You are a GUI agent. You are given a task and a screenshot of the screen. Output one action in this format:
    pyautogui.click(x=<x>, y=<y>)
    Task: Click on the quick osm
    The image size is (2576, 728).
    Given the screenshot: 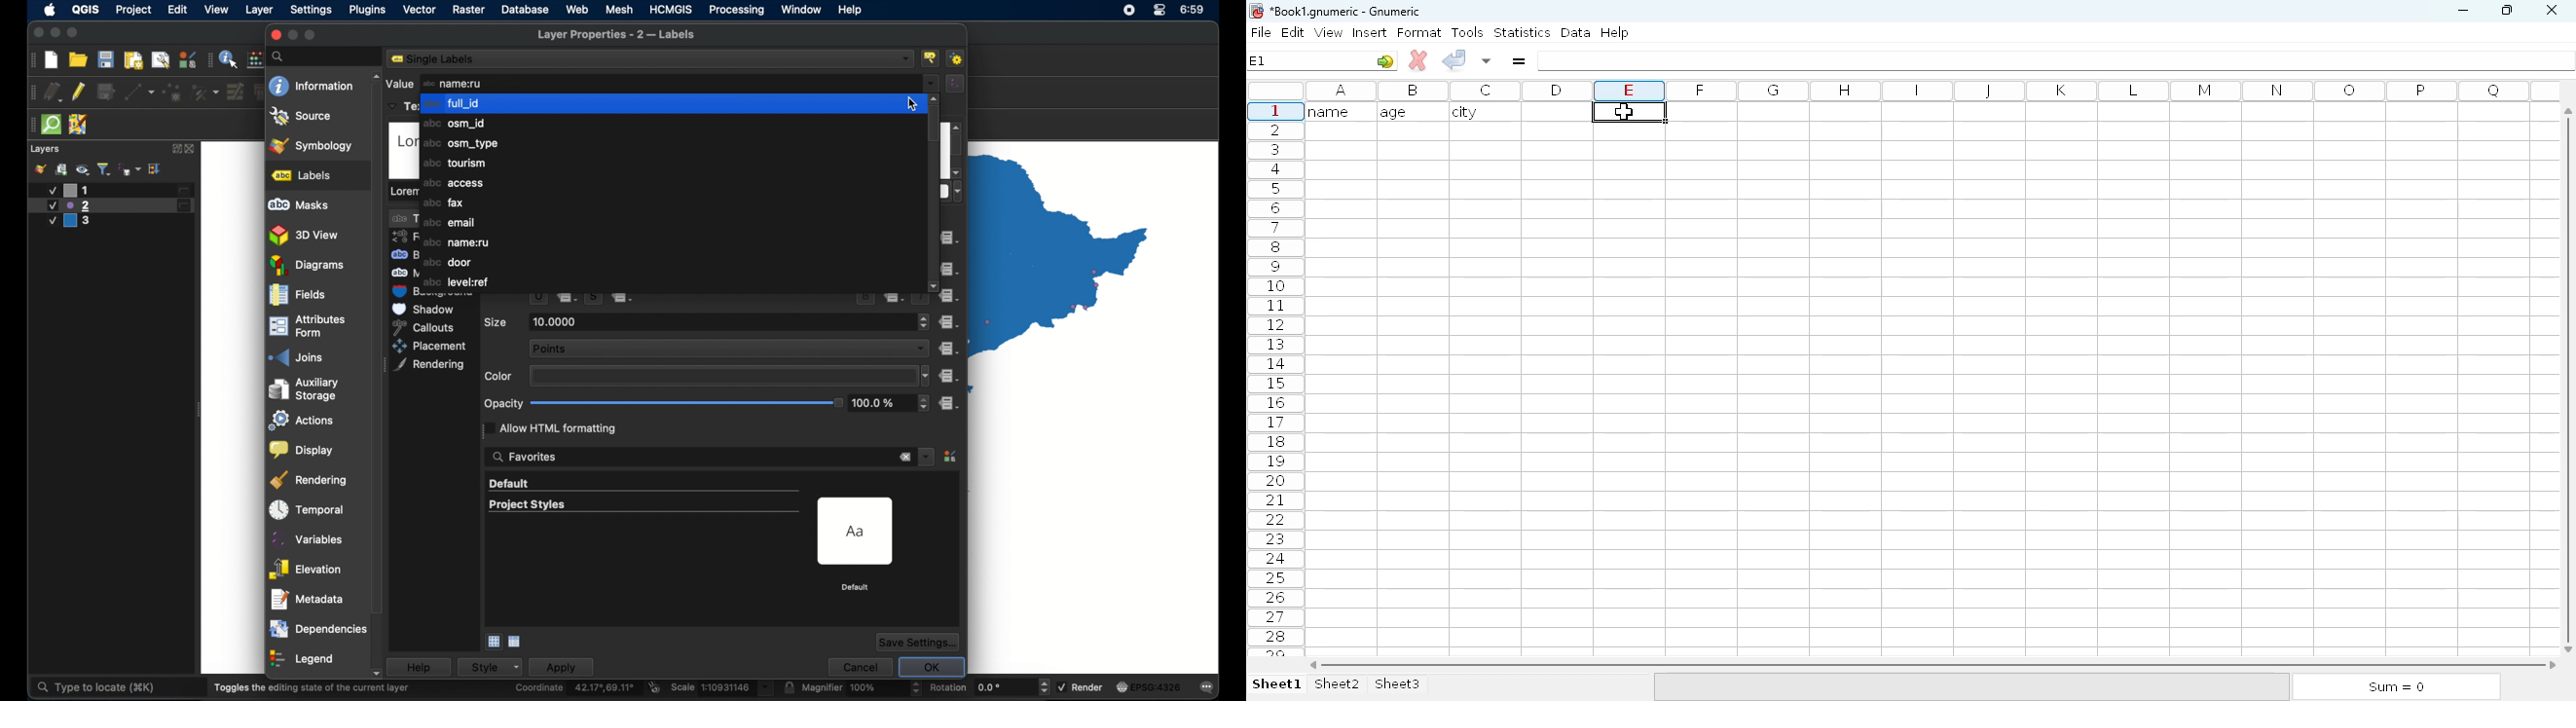 What is the action you would take?
    pyautogui.click(x=52, y=125)
    